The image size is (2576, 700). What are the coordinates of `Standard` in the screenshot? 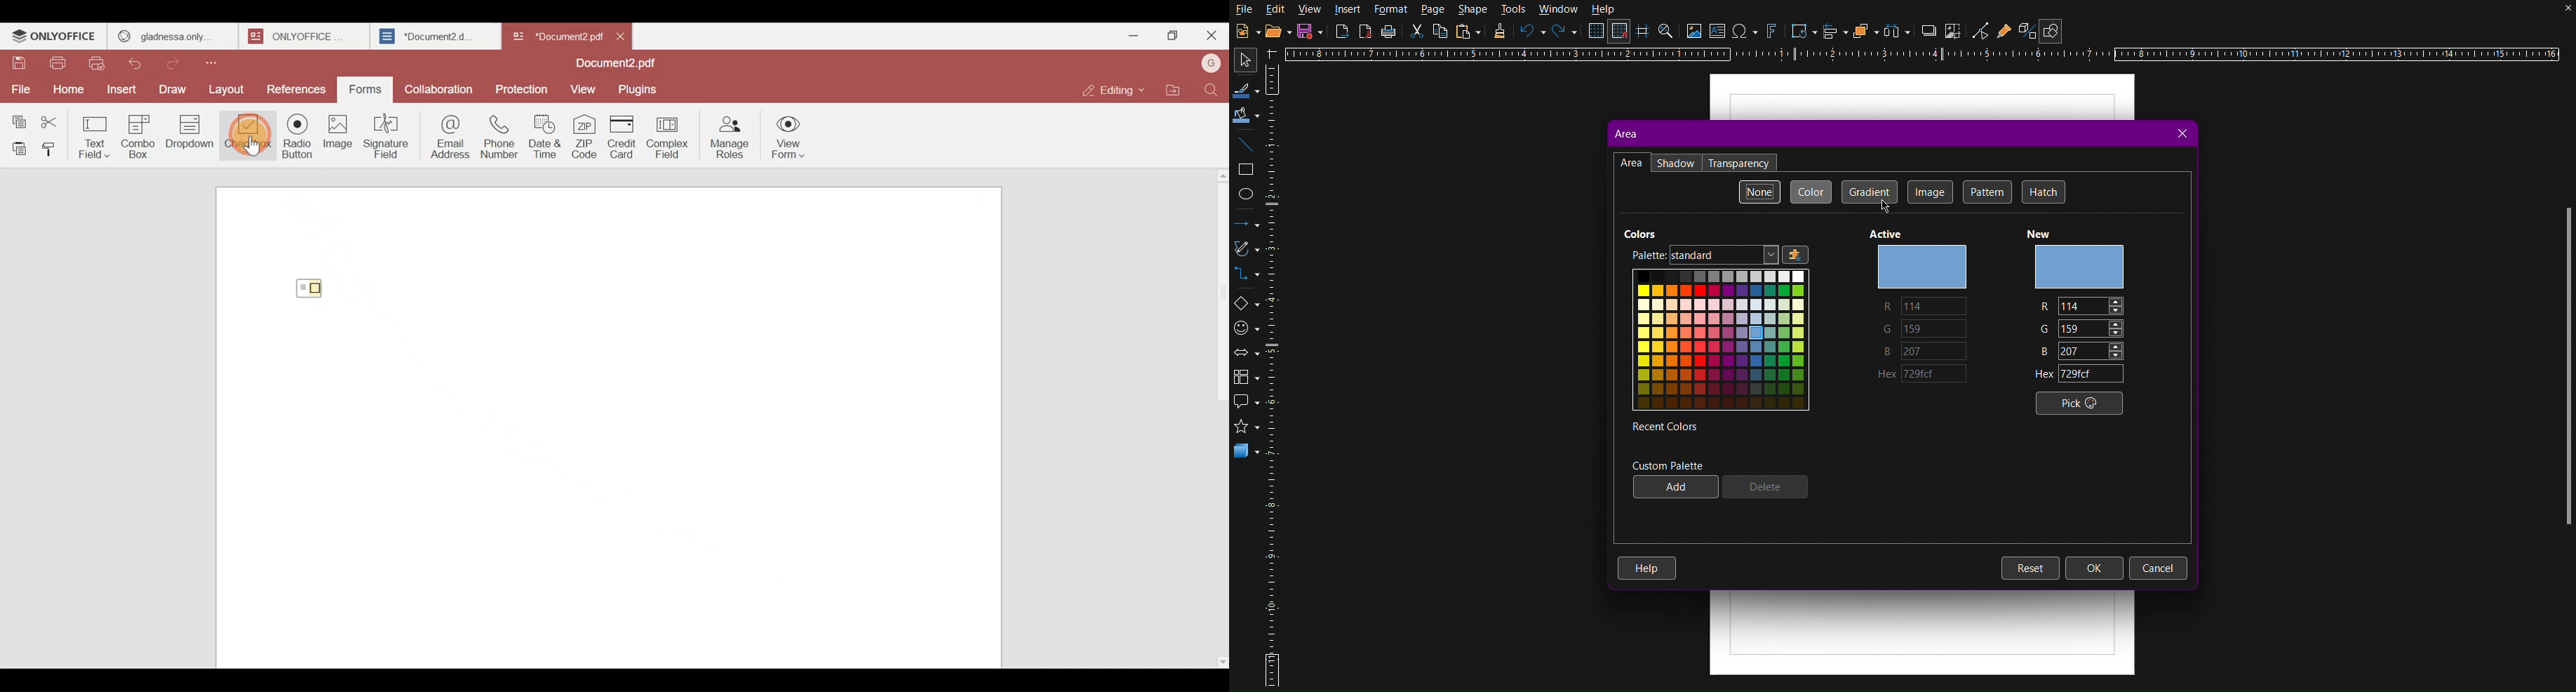 It's located at (1738, 255).